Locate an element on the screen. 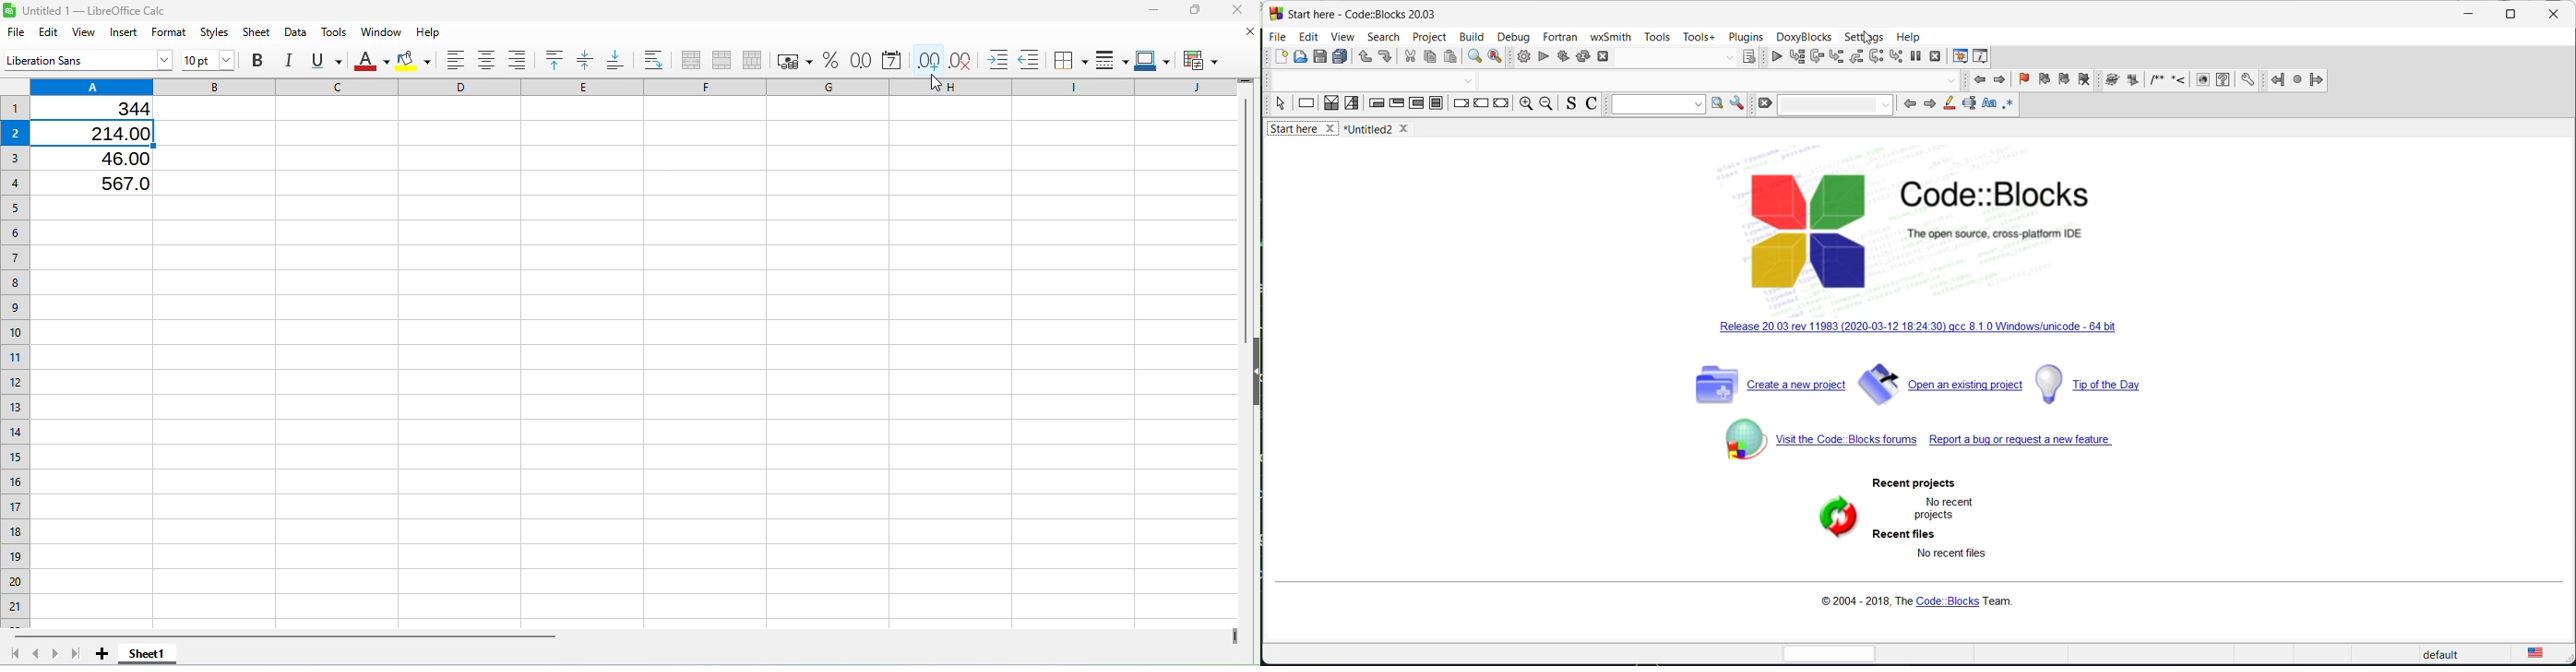  text select is located at coordinates (1968, 107).